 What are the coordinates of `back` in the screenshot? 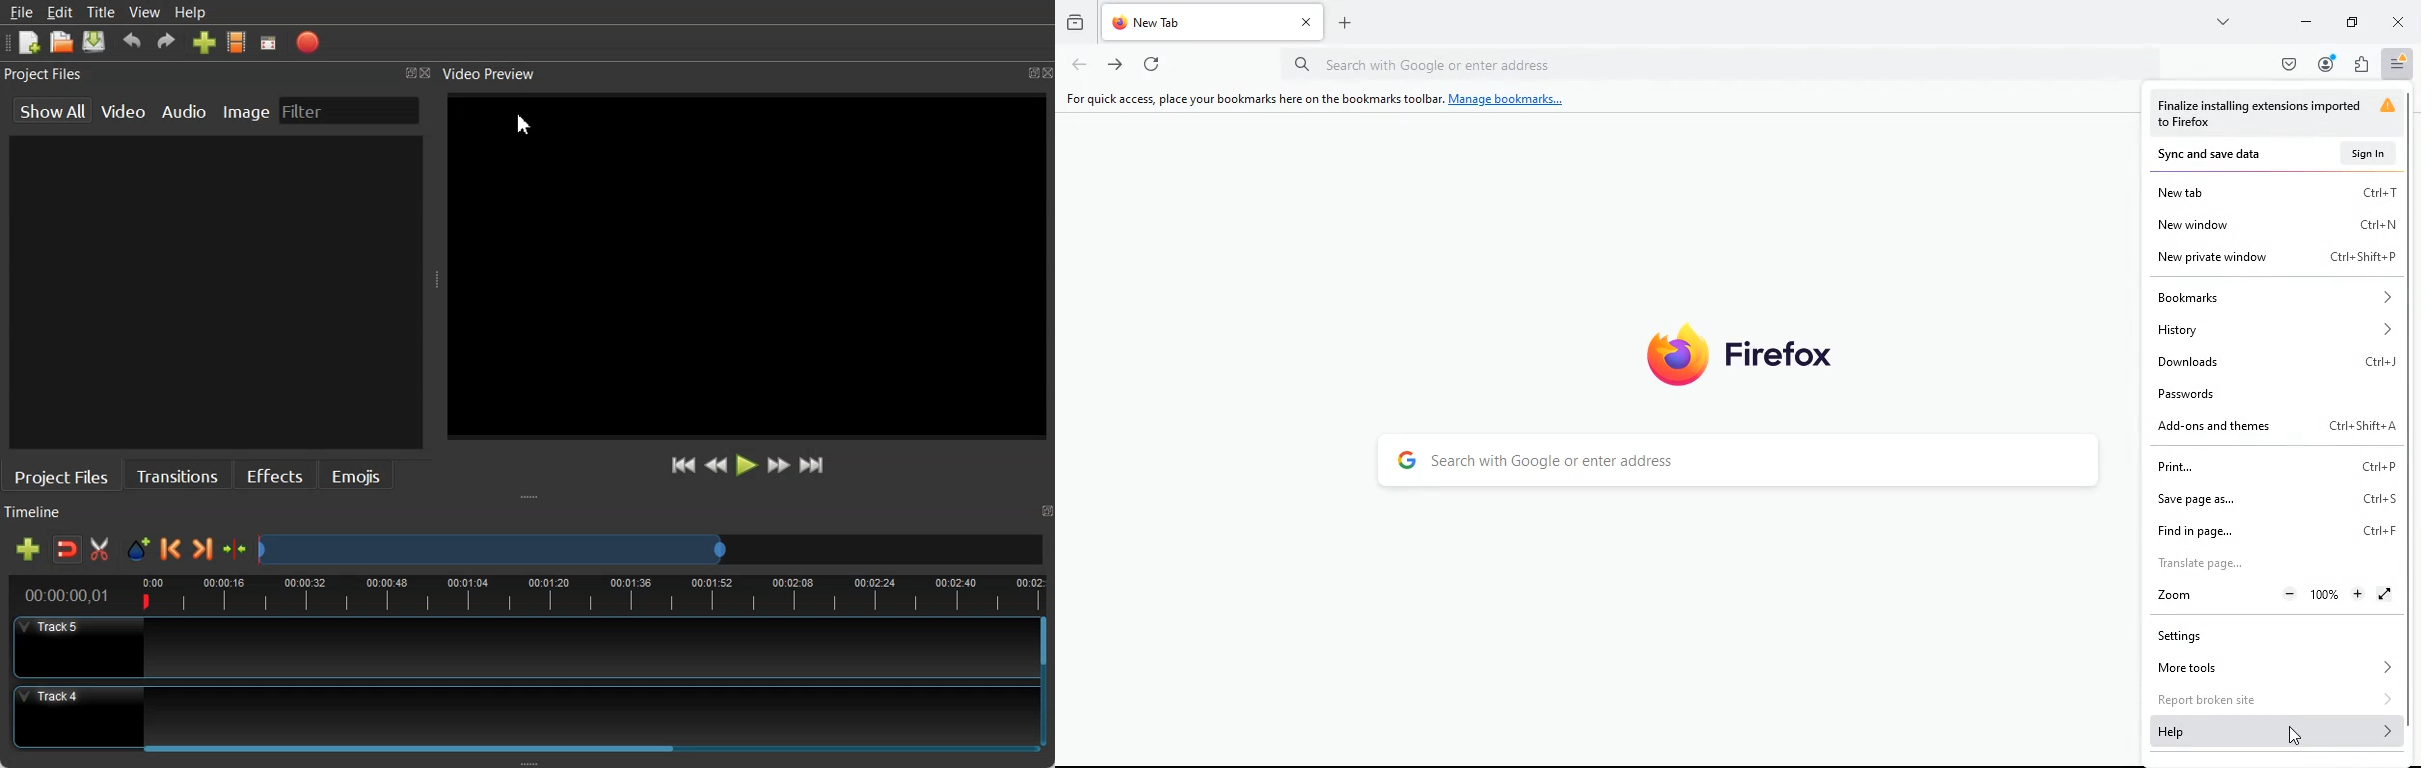 It's located at (1078, 65).